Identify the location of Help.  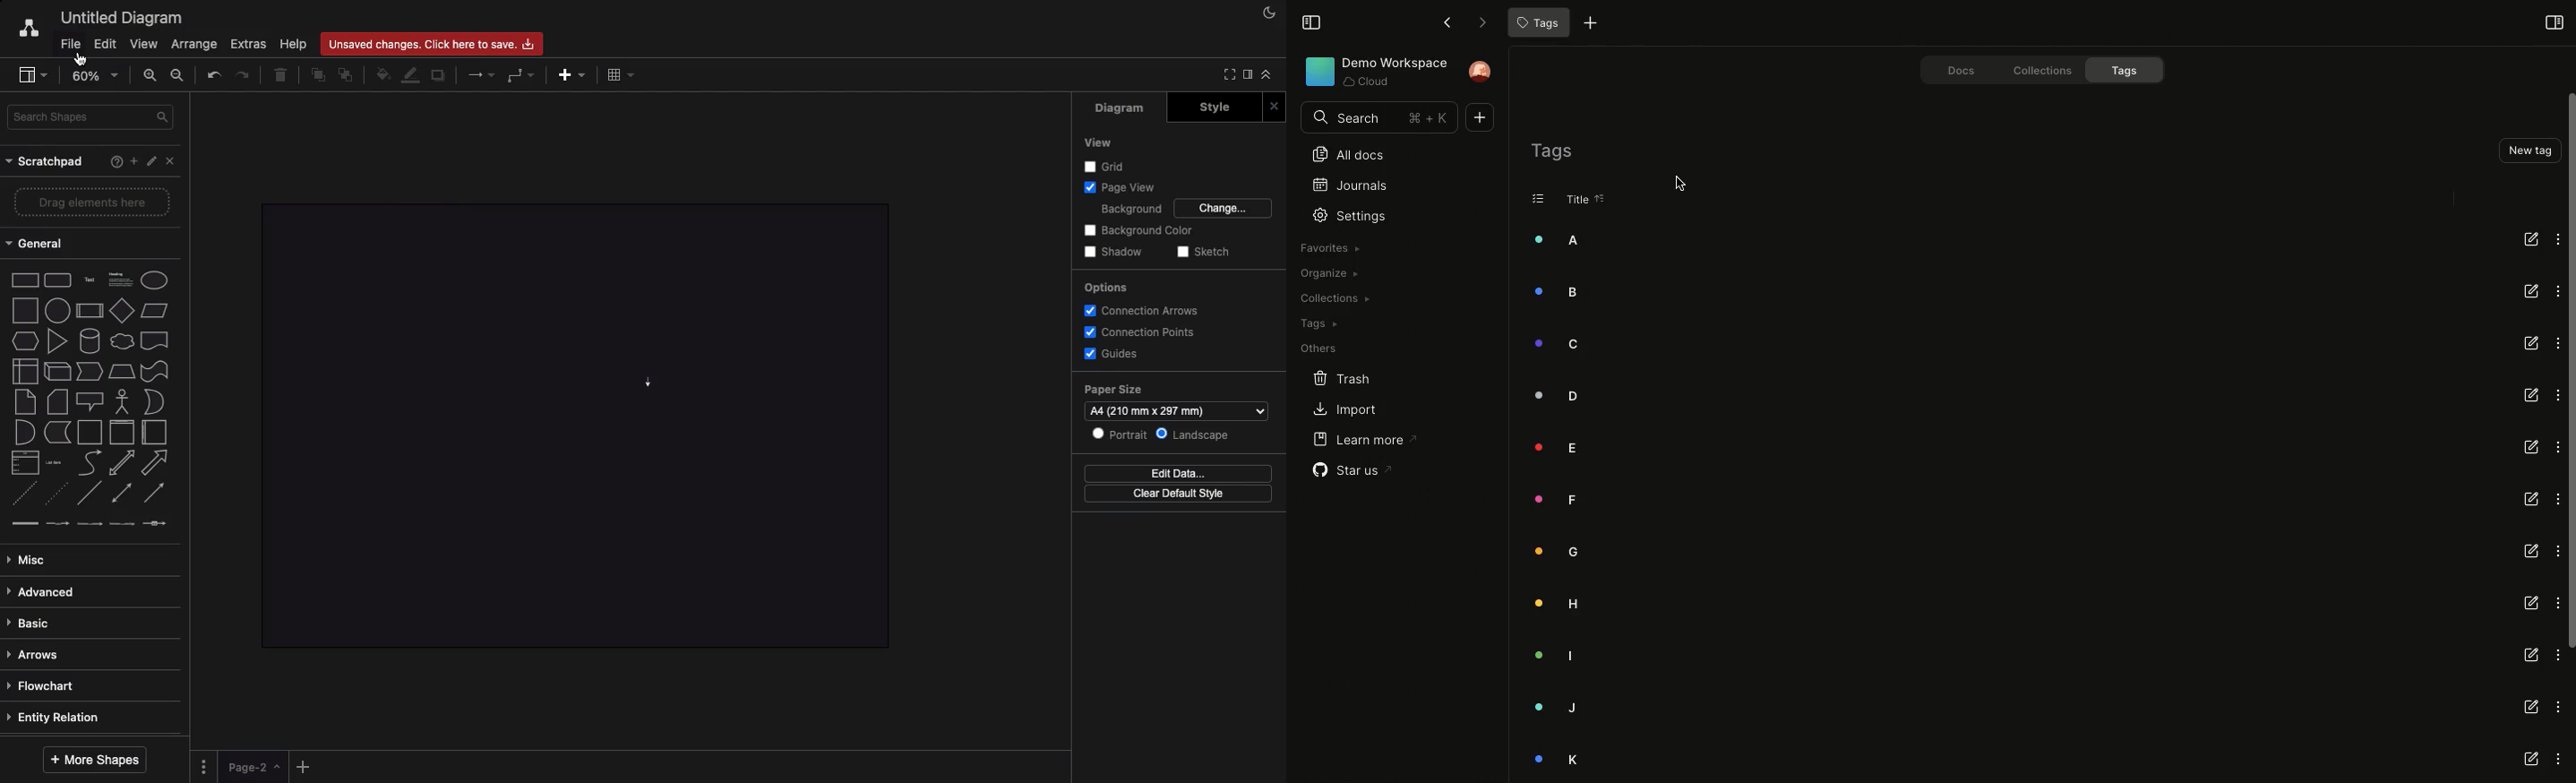
(116, 161).